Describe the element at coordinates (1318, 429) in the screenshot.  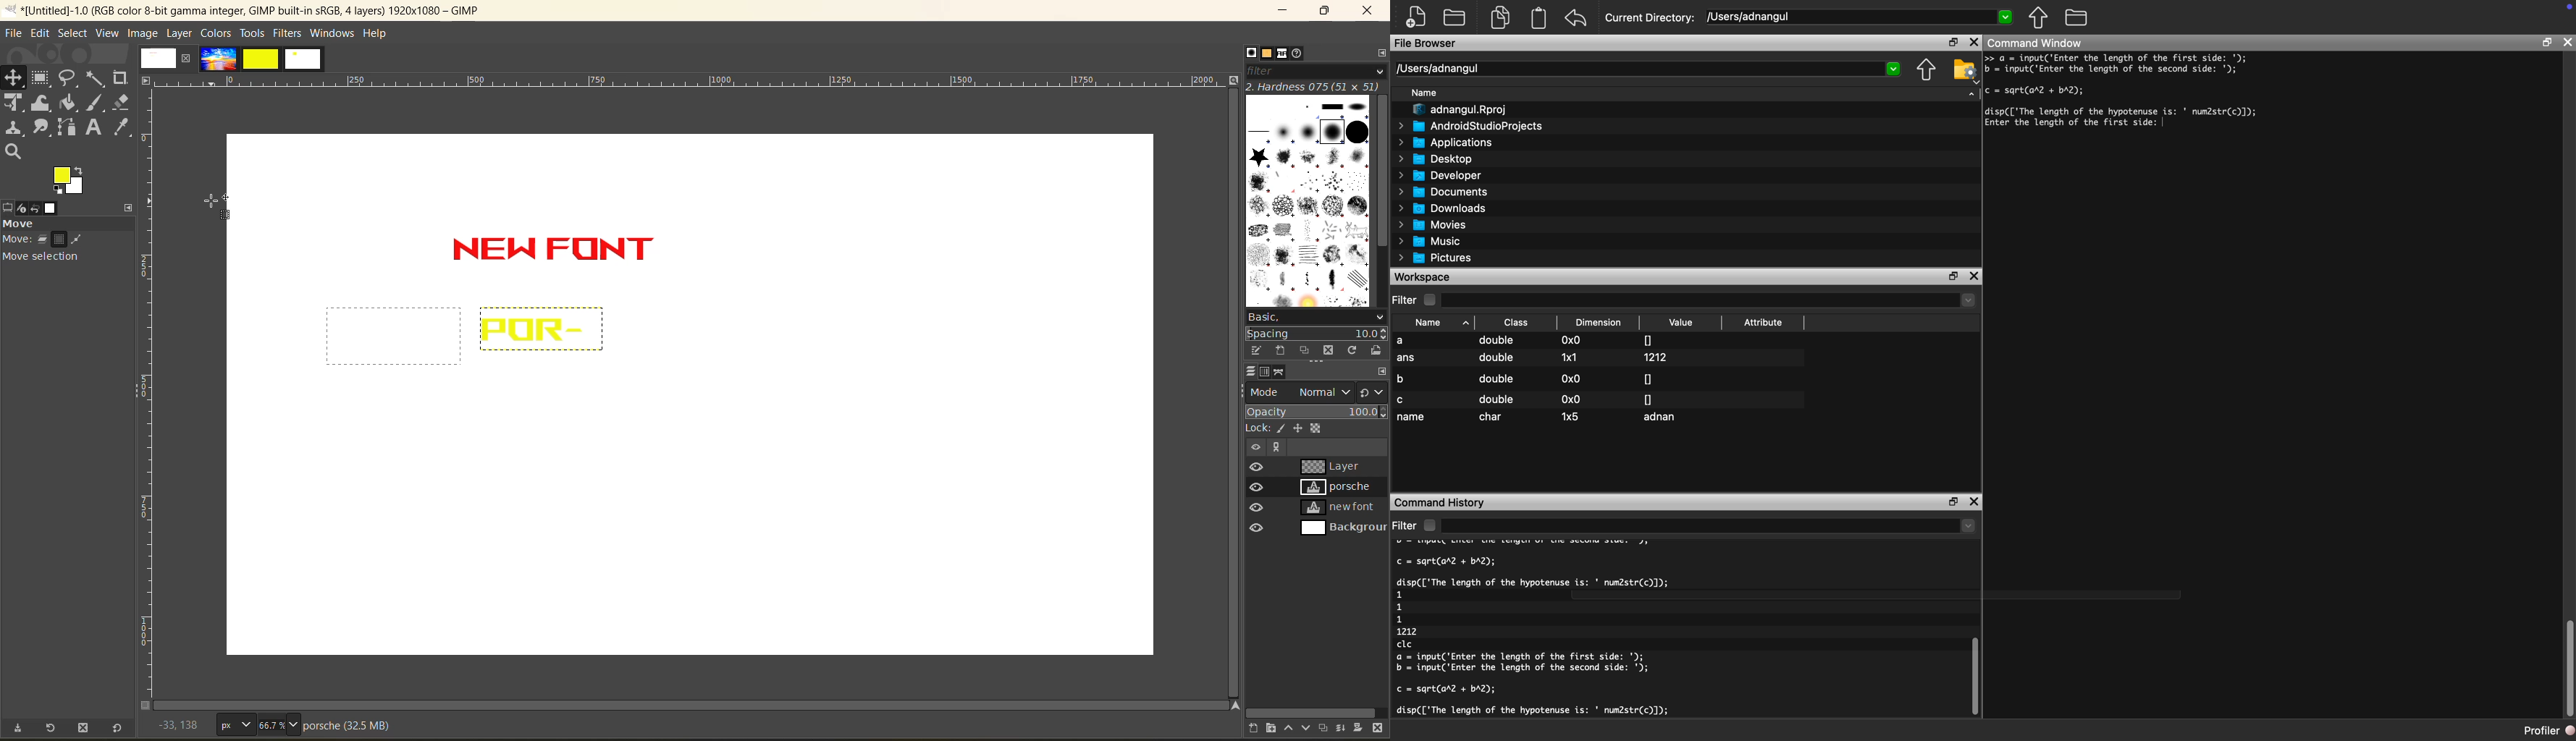
I see `alpha` at that location.